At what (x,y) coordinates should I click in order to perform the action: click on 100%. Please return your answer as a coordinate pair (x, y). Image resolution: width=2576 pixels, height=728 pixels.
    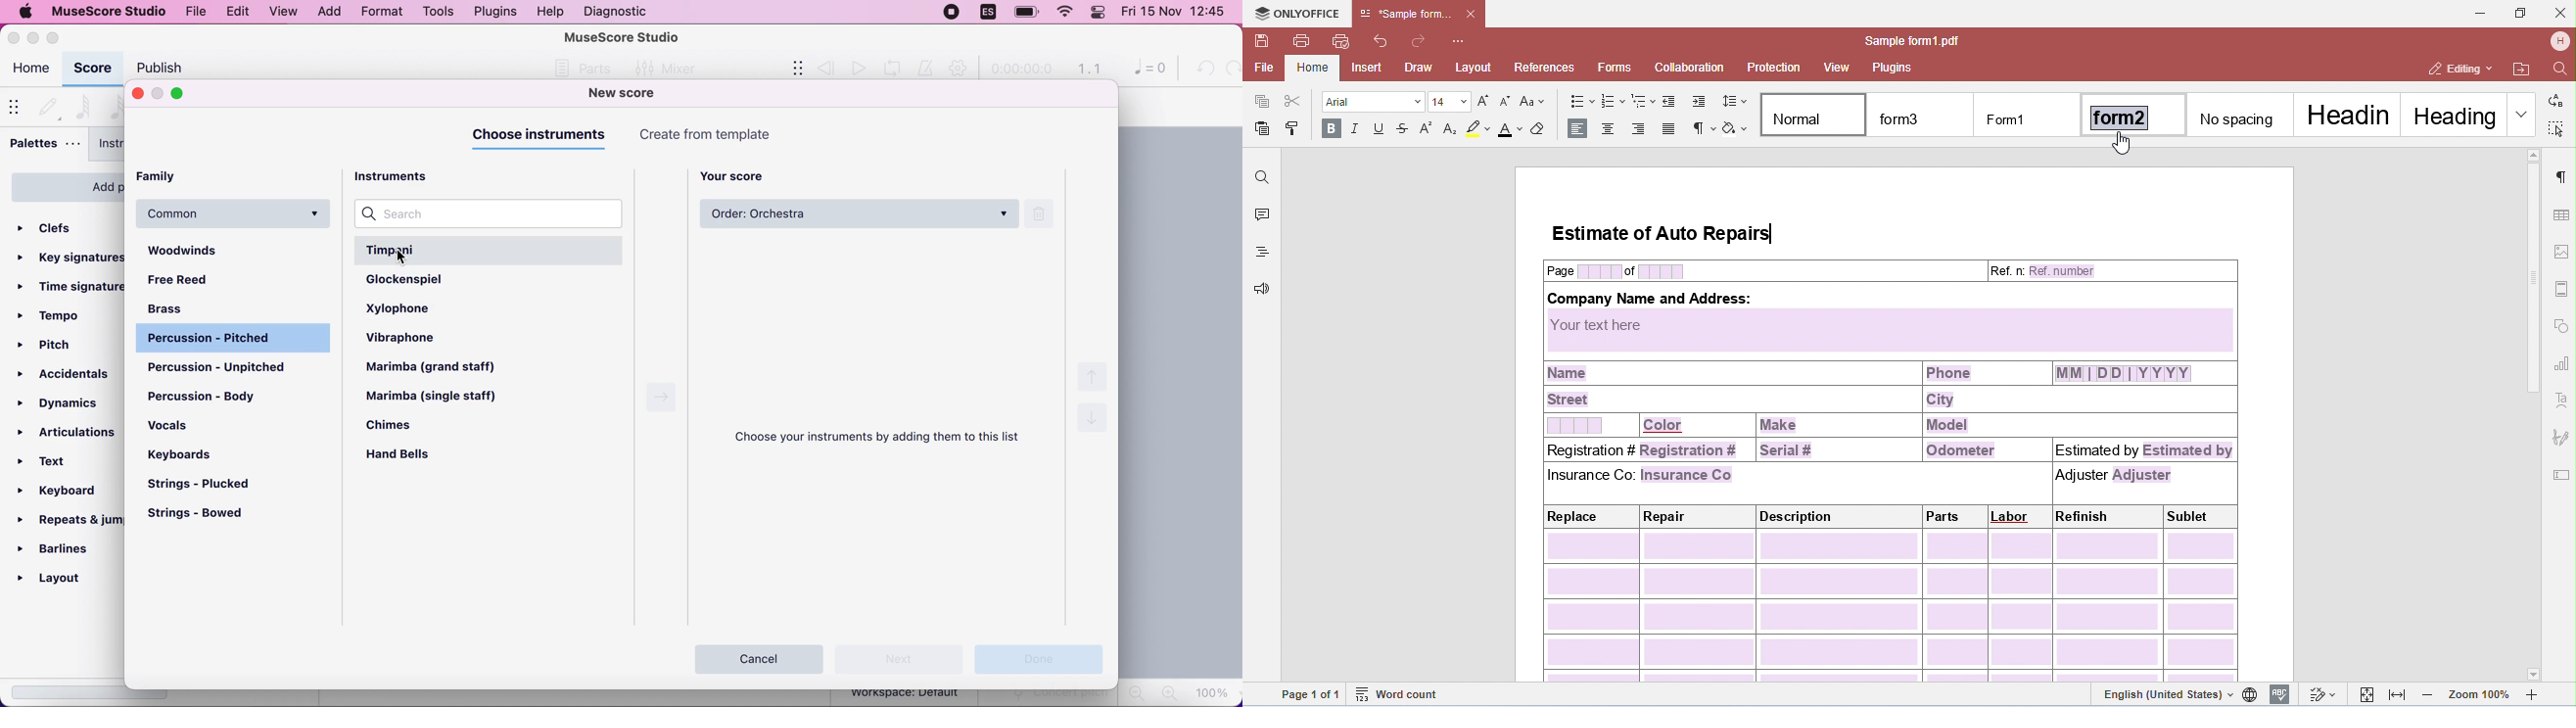
    Looking at the image, I should click on (1214, 692).